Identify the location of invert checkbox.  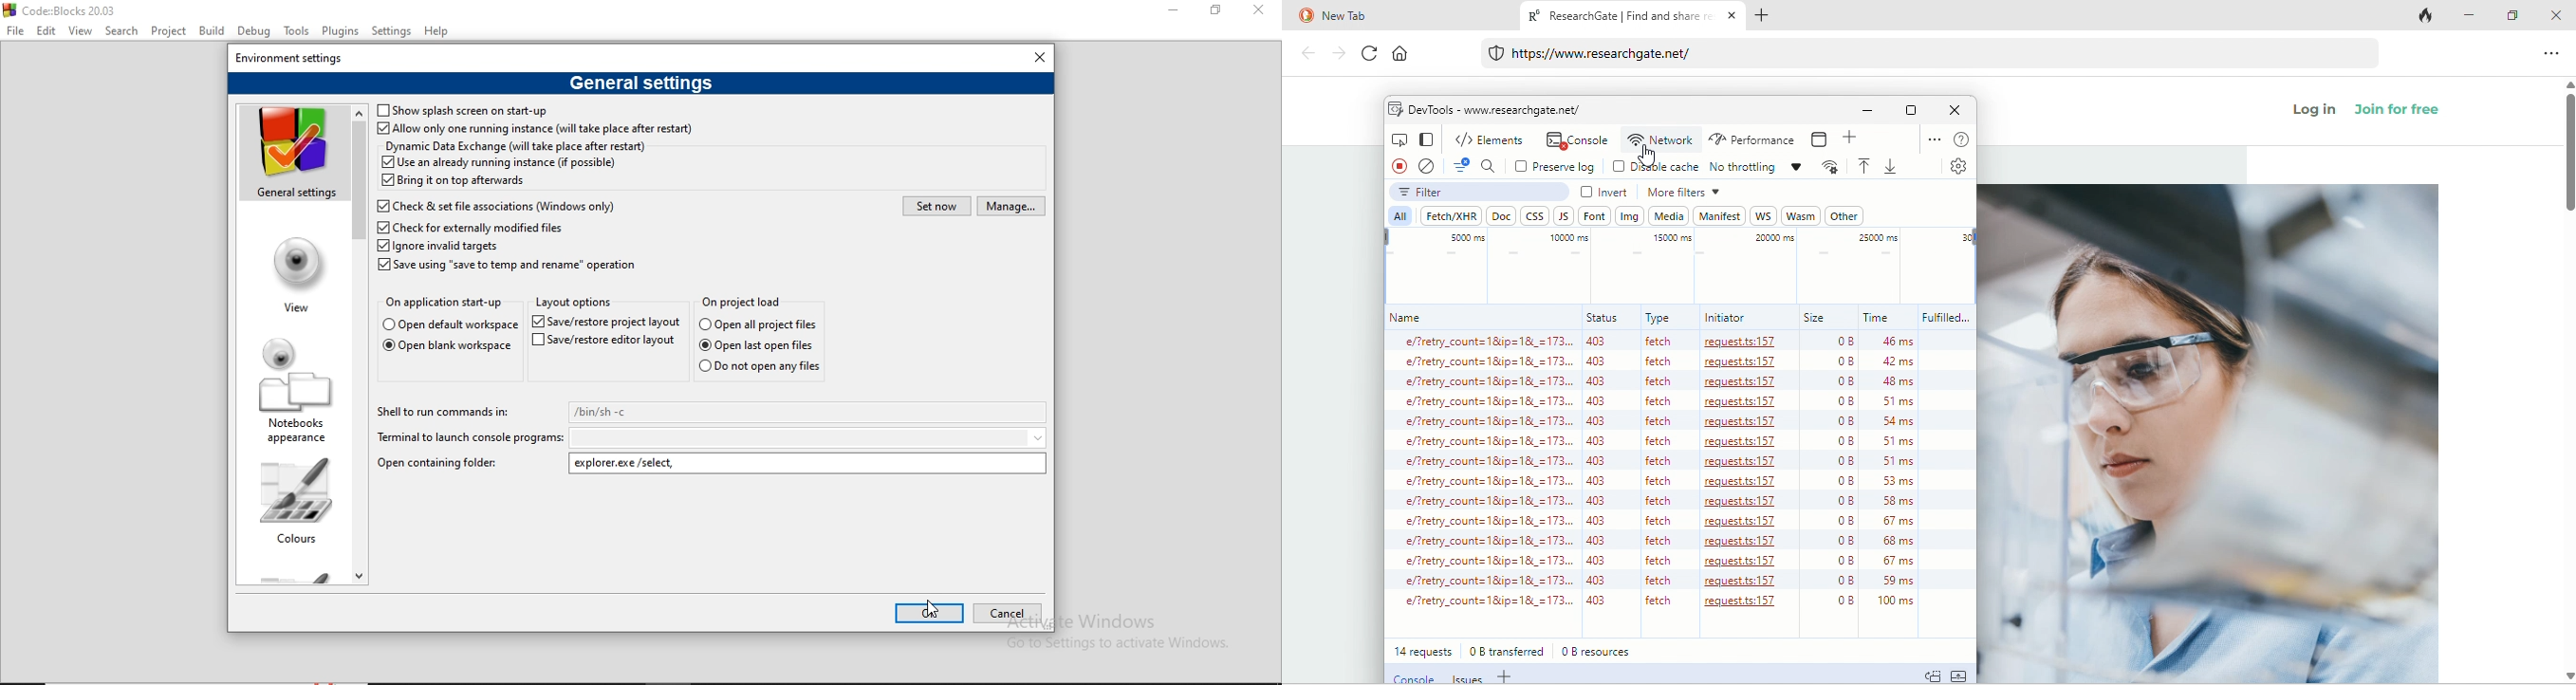
(1607, 192).